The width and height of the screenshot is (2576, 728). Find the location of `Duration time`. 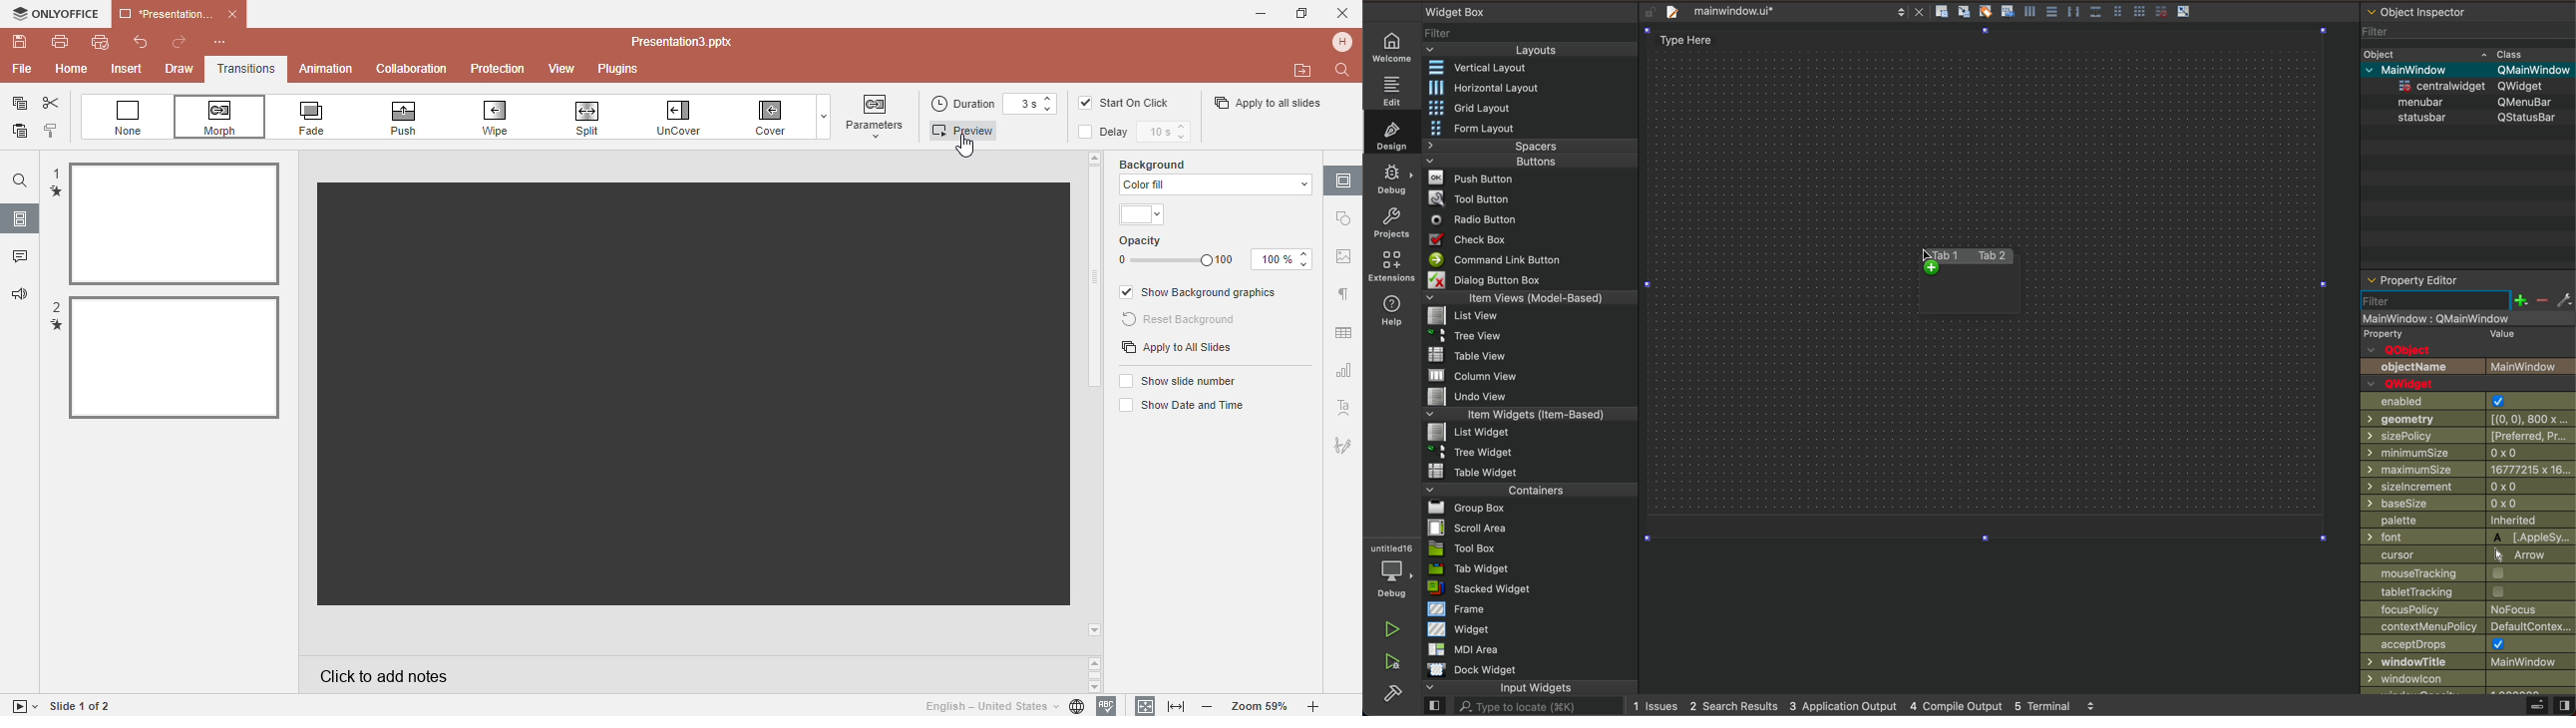

Duration time is located at coordinates (1036, 105).